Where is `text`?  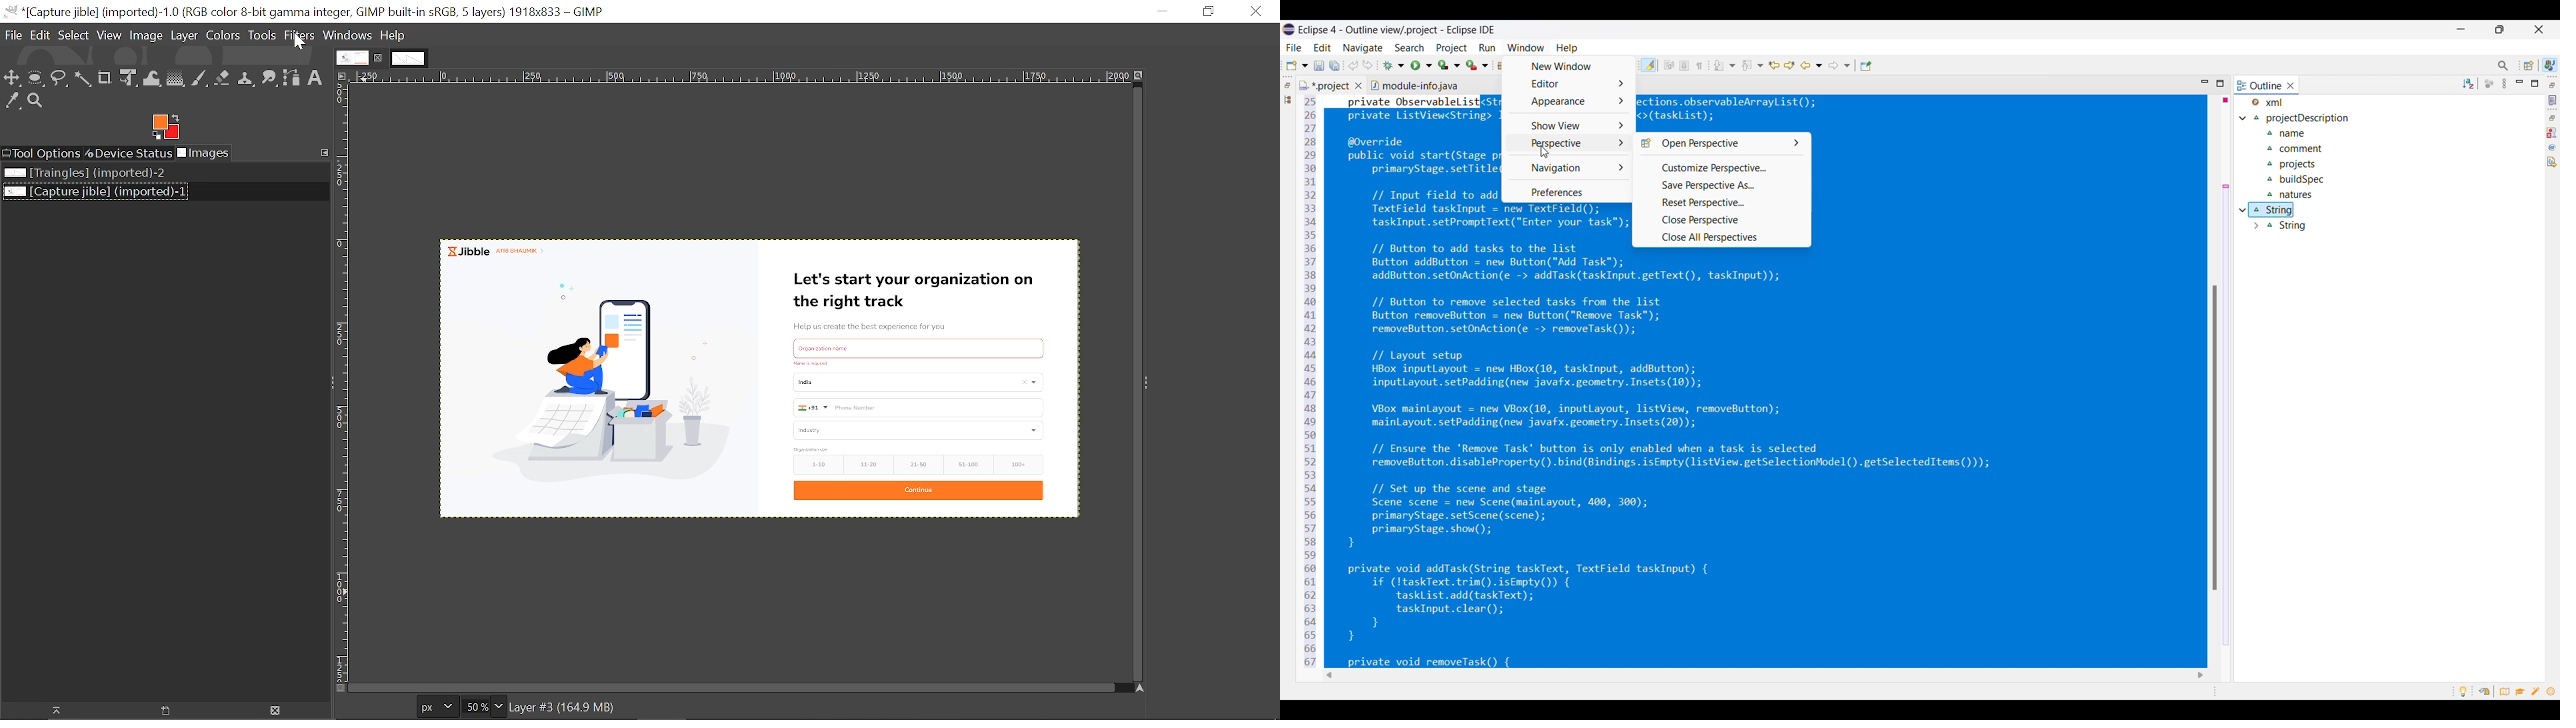 text is located at coordinates (813, 448).